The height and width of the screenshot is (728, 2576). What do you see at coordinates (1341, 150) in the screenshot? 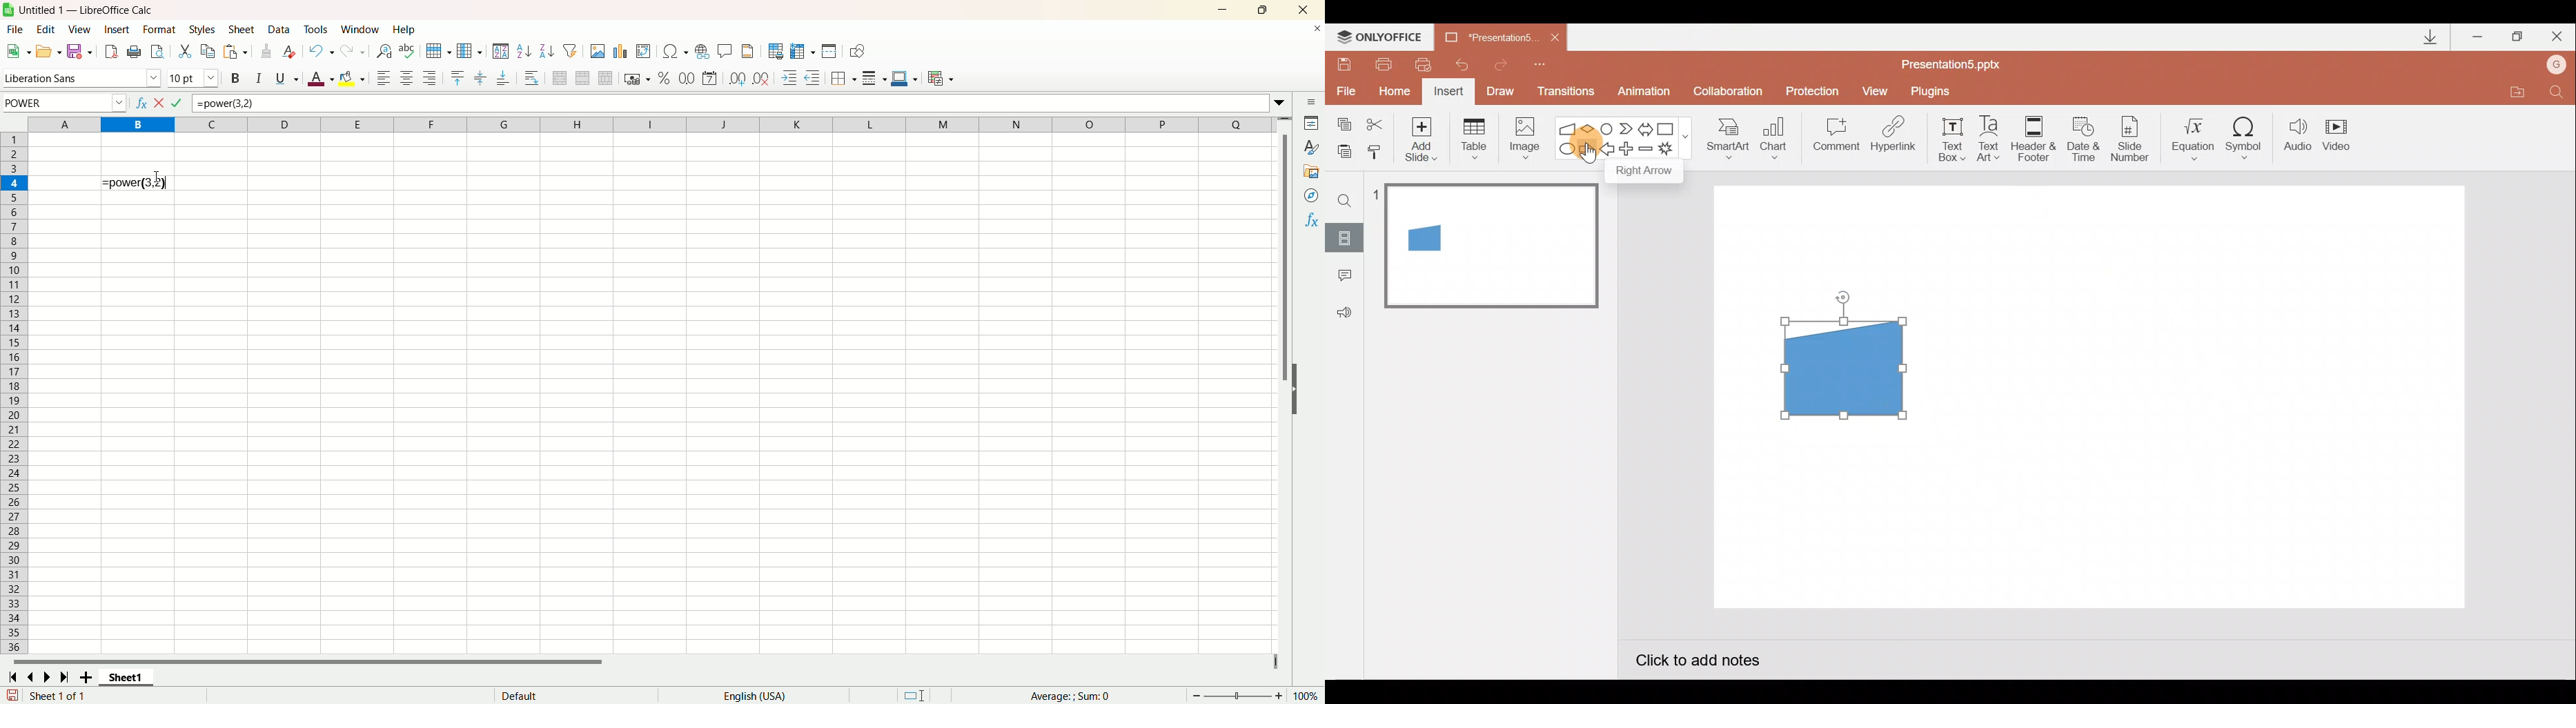
I see `Paste` at bounding box center [1341, 150].